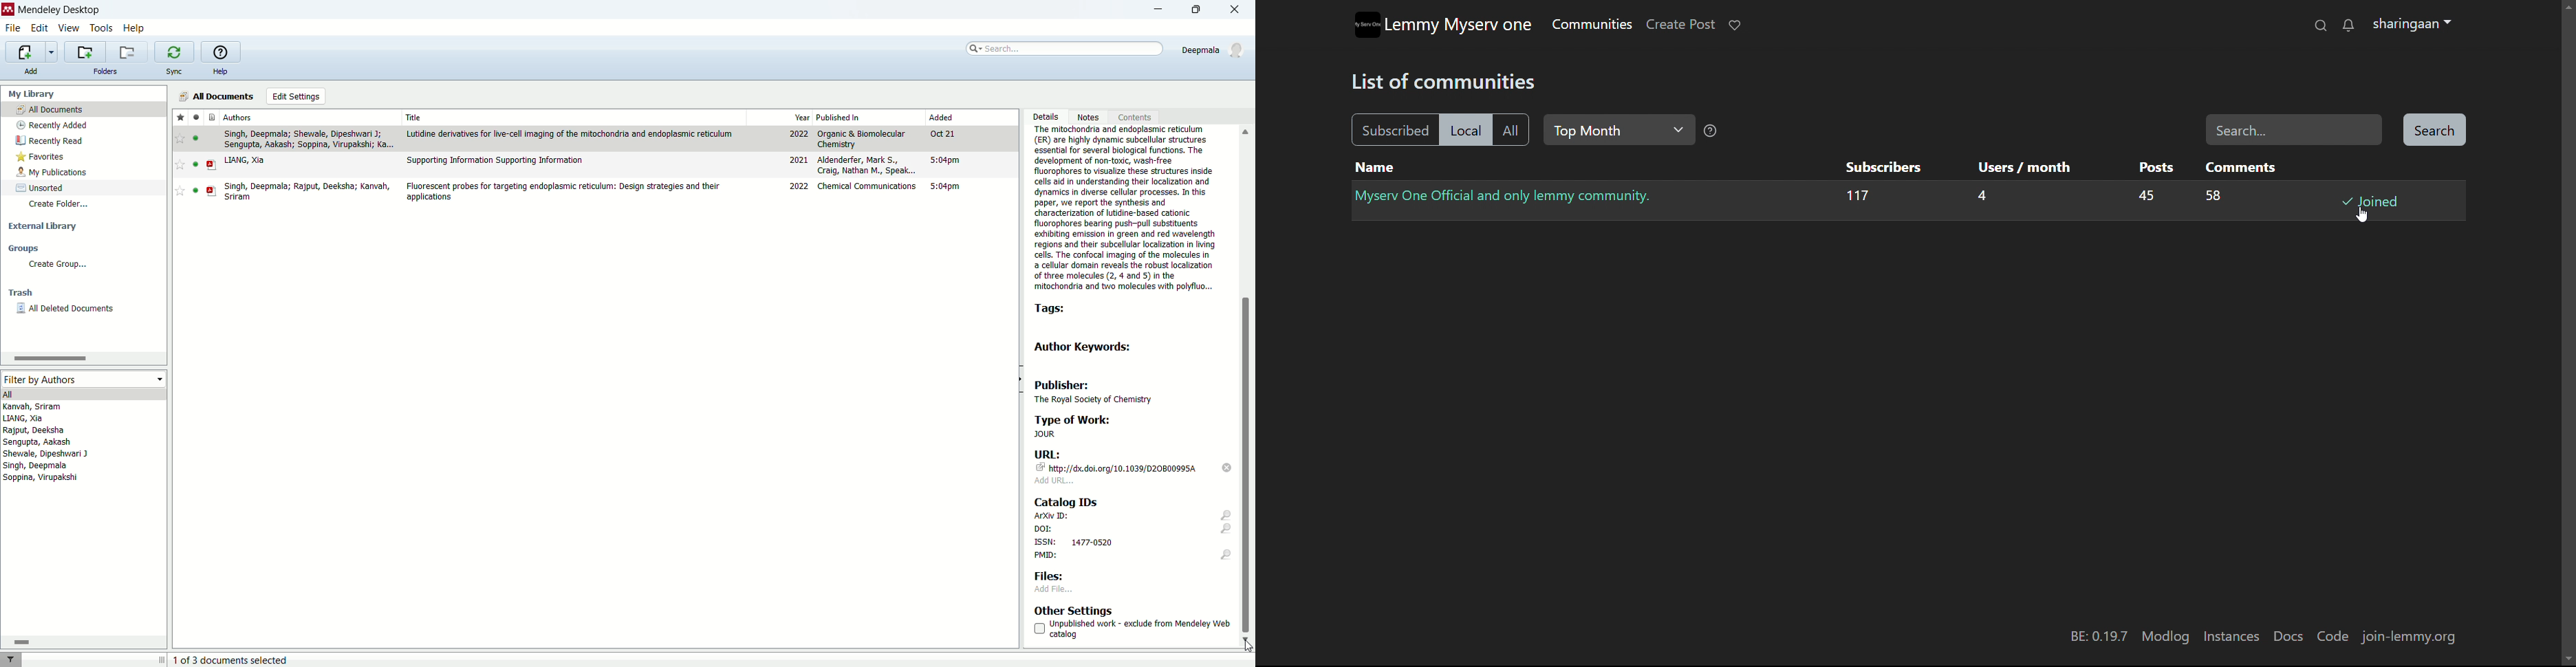  Describe the element at coordinates (415, 117) in the screenshot. I see `title` at that location.